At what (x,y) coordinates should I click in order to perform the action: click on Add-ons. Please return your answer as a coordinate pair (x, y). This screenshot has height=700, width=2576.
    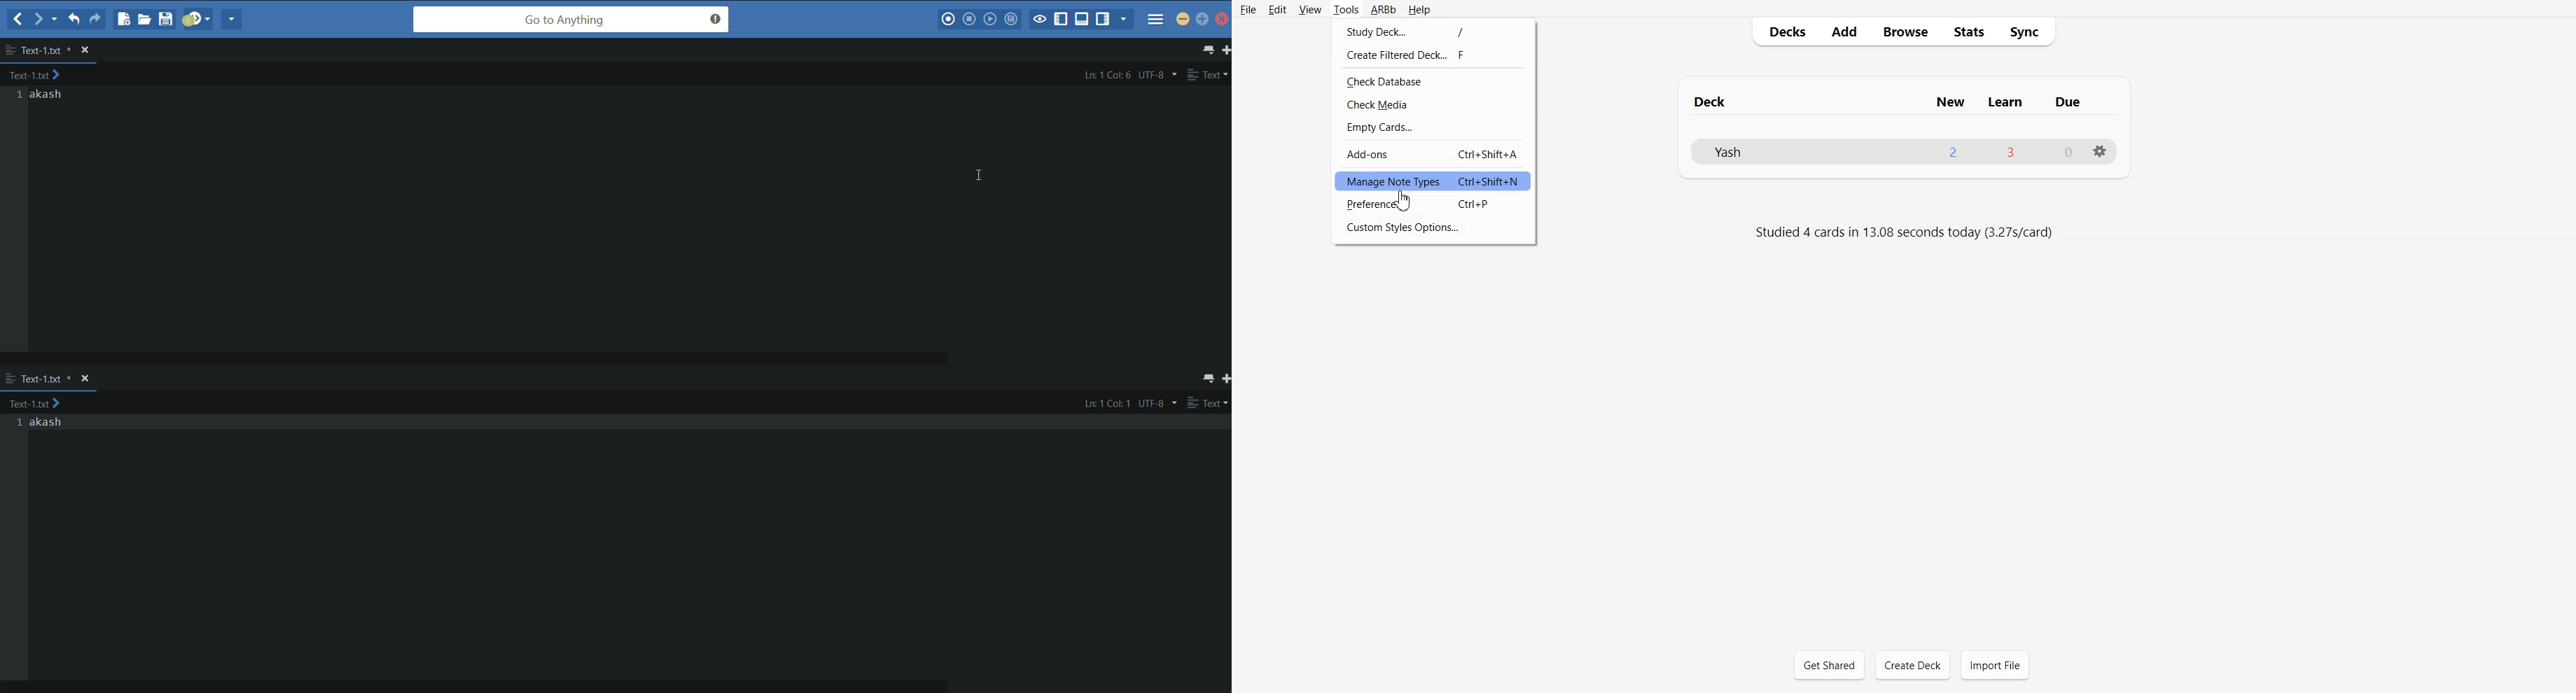
    Looking at the image, I should click on (1433, 154).